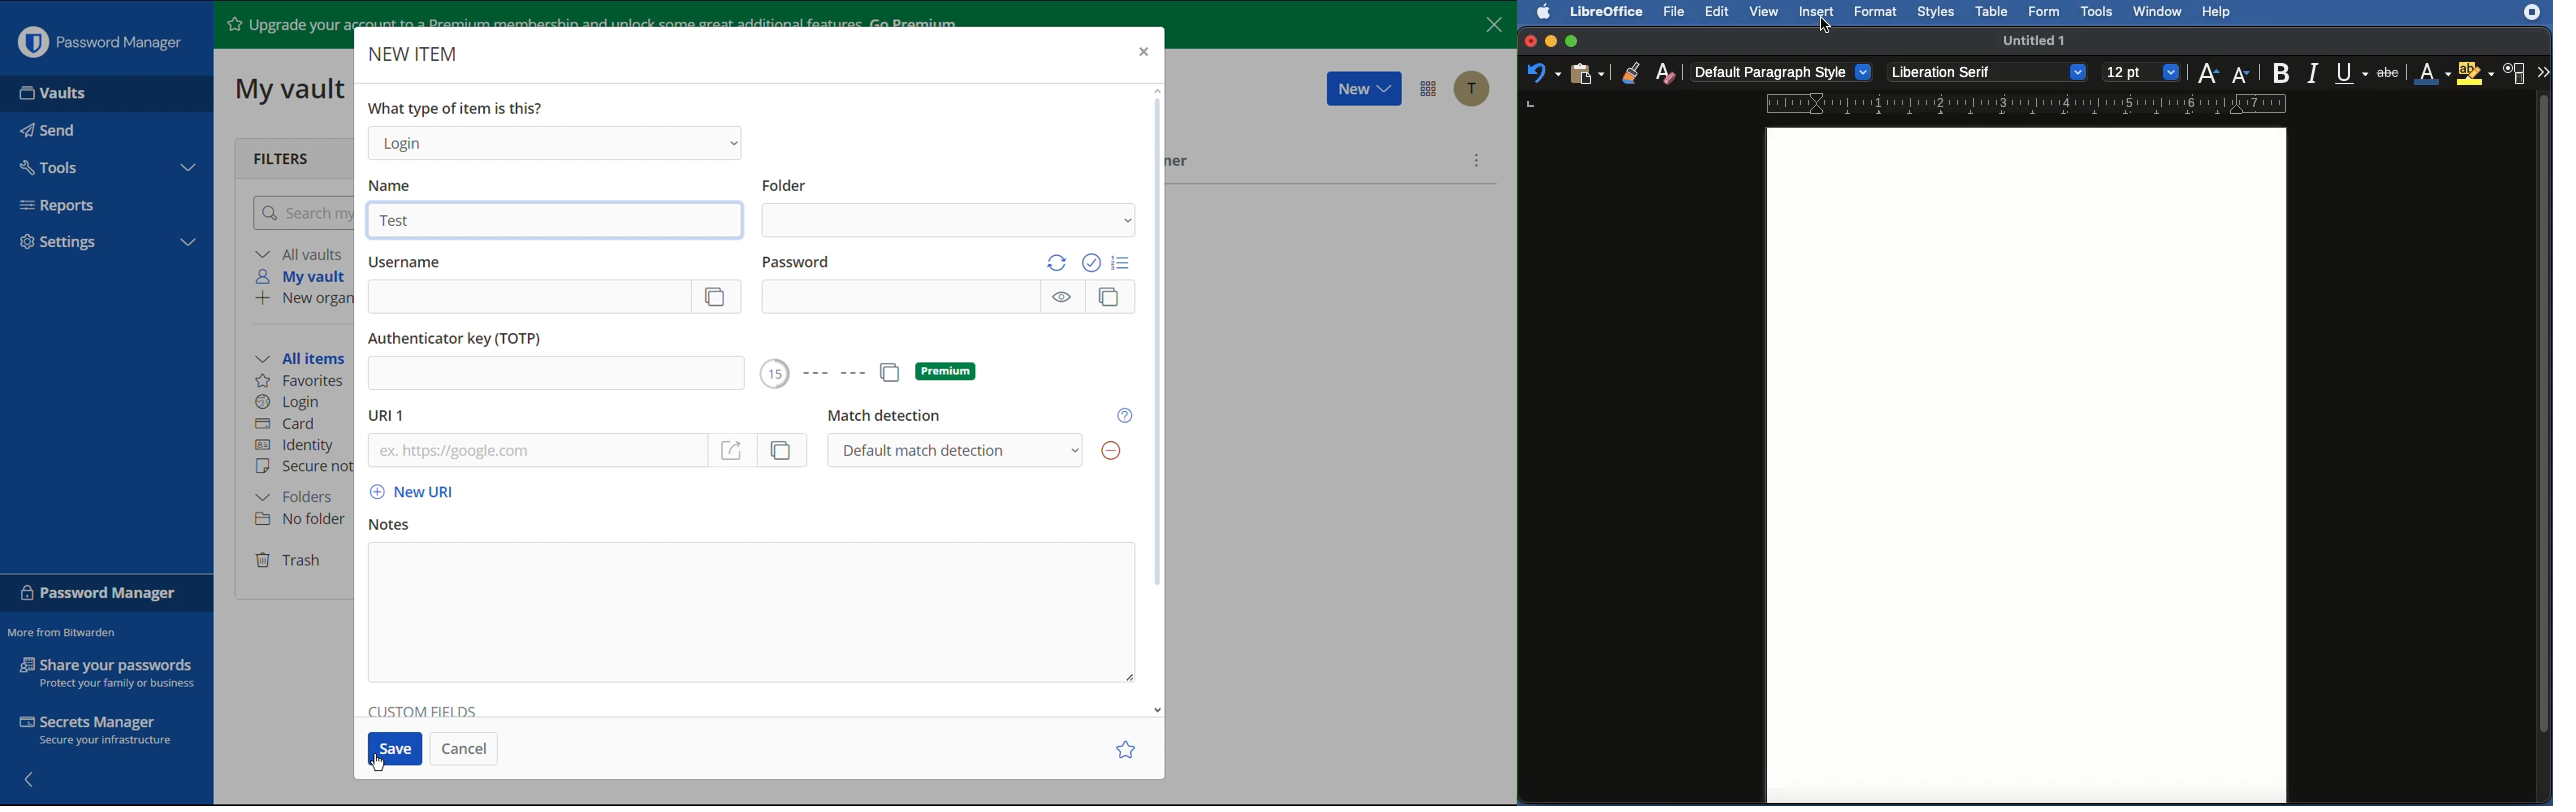 The image size is (2576, 812). What do you see at coordinates (1571, 39) in the screenshot?
I see `Maximize` at bounding box center [1571, 39].